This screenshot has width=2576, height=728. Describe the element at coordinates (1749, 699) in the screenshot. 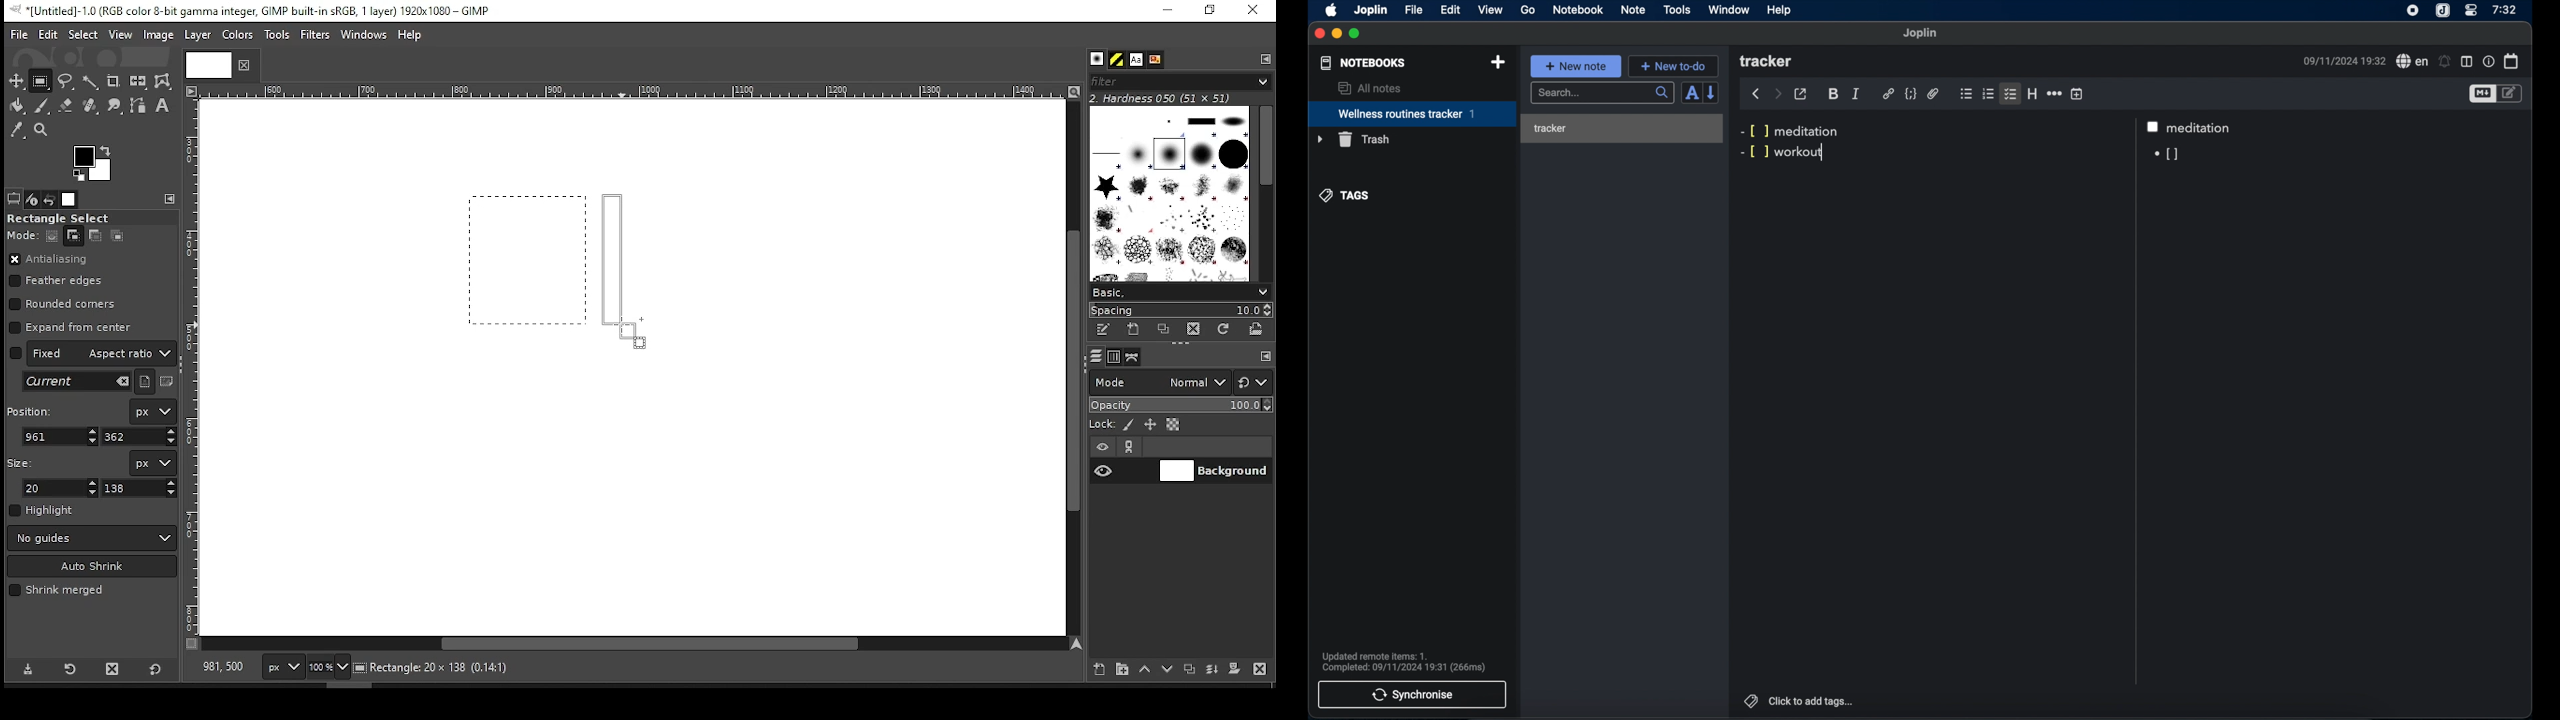

I see `tags` at that location.